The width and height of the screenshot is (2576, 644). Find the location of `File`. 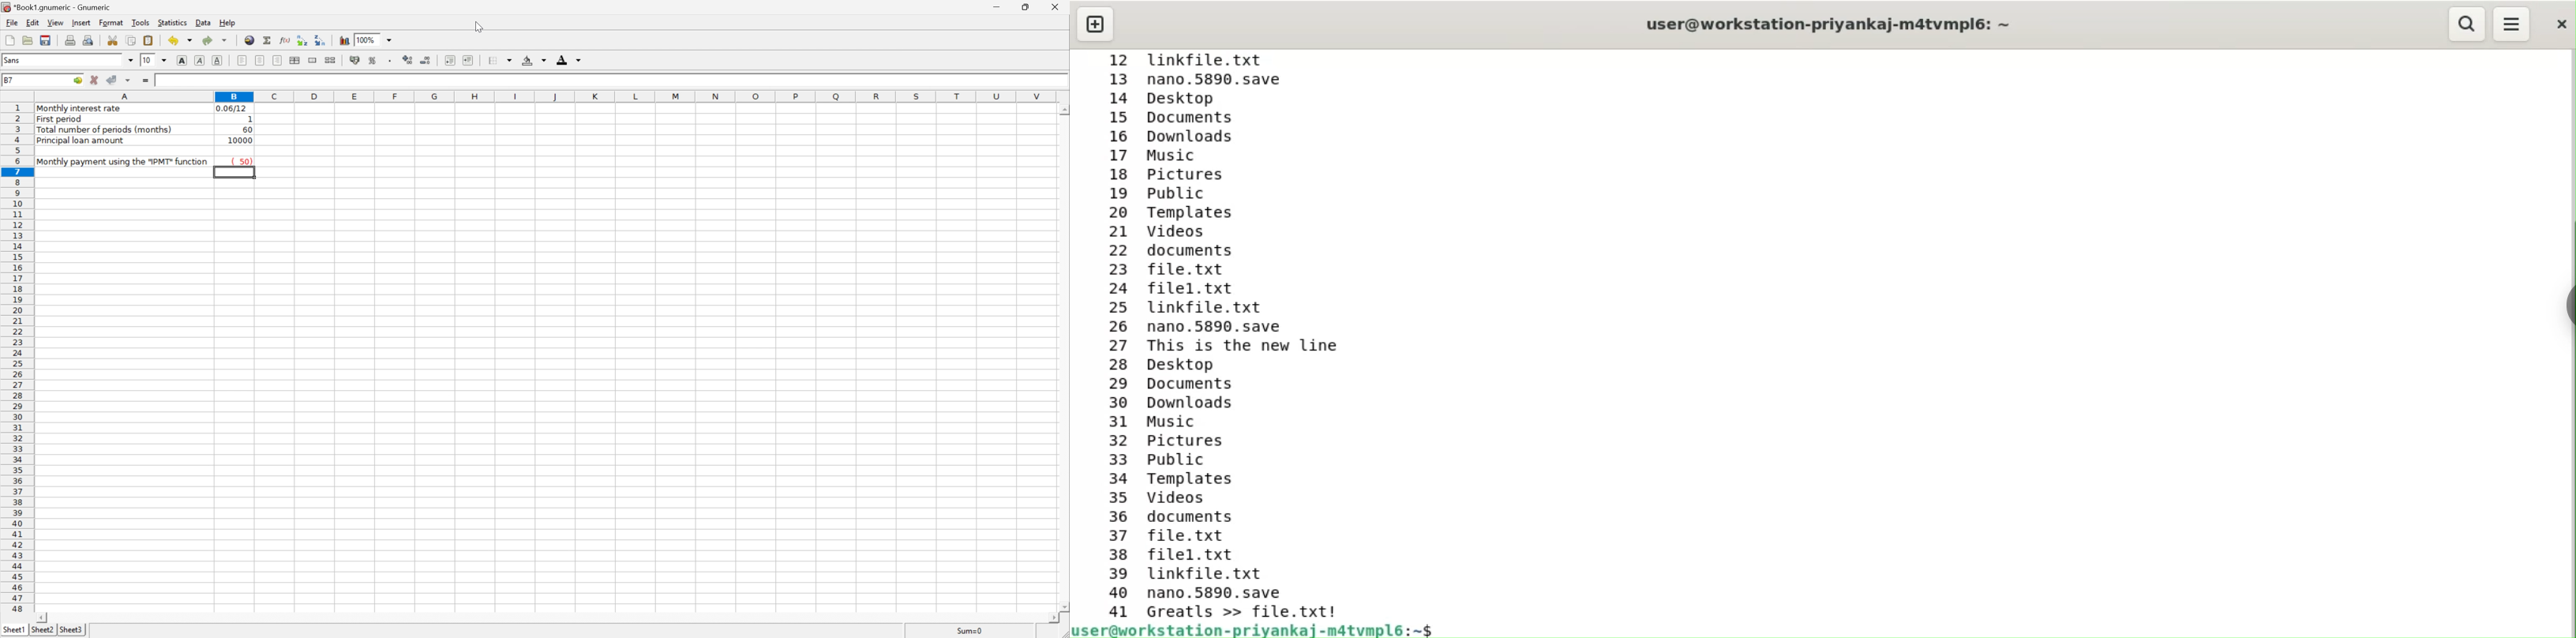

File is located at coordinates (11, 22).